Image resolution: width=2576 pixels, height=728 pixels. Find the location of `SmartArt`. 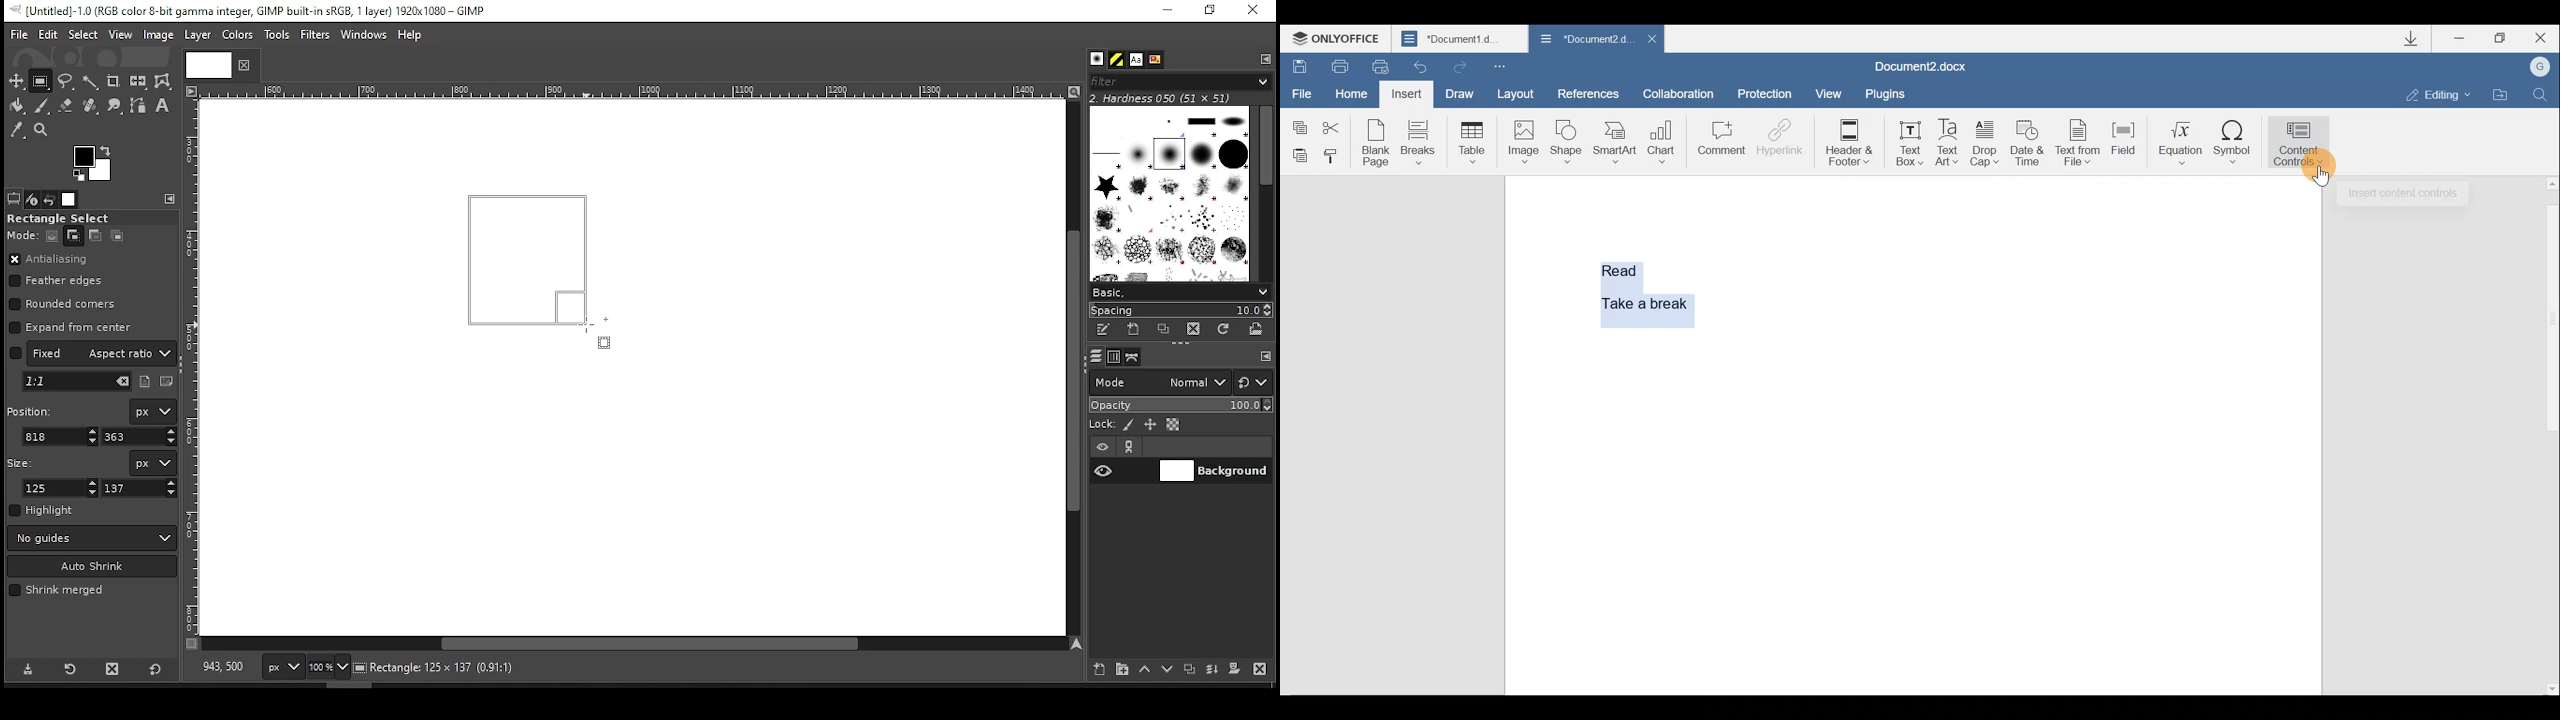

SmartArt is located at coordinates (1615, 143).